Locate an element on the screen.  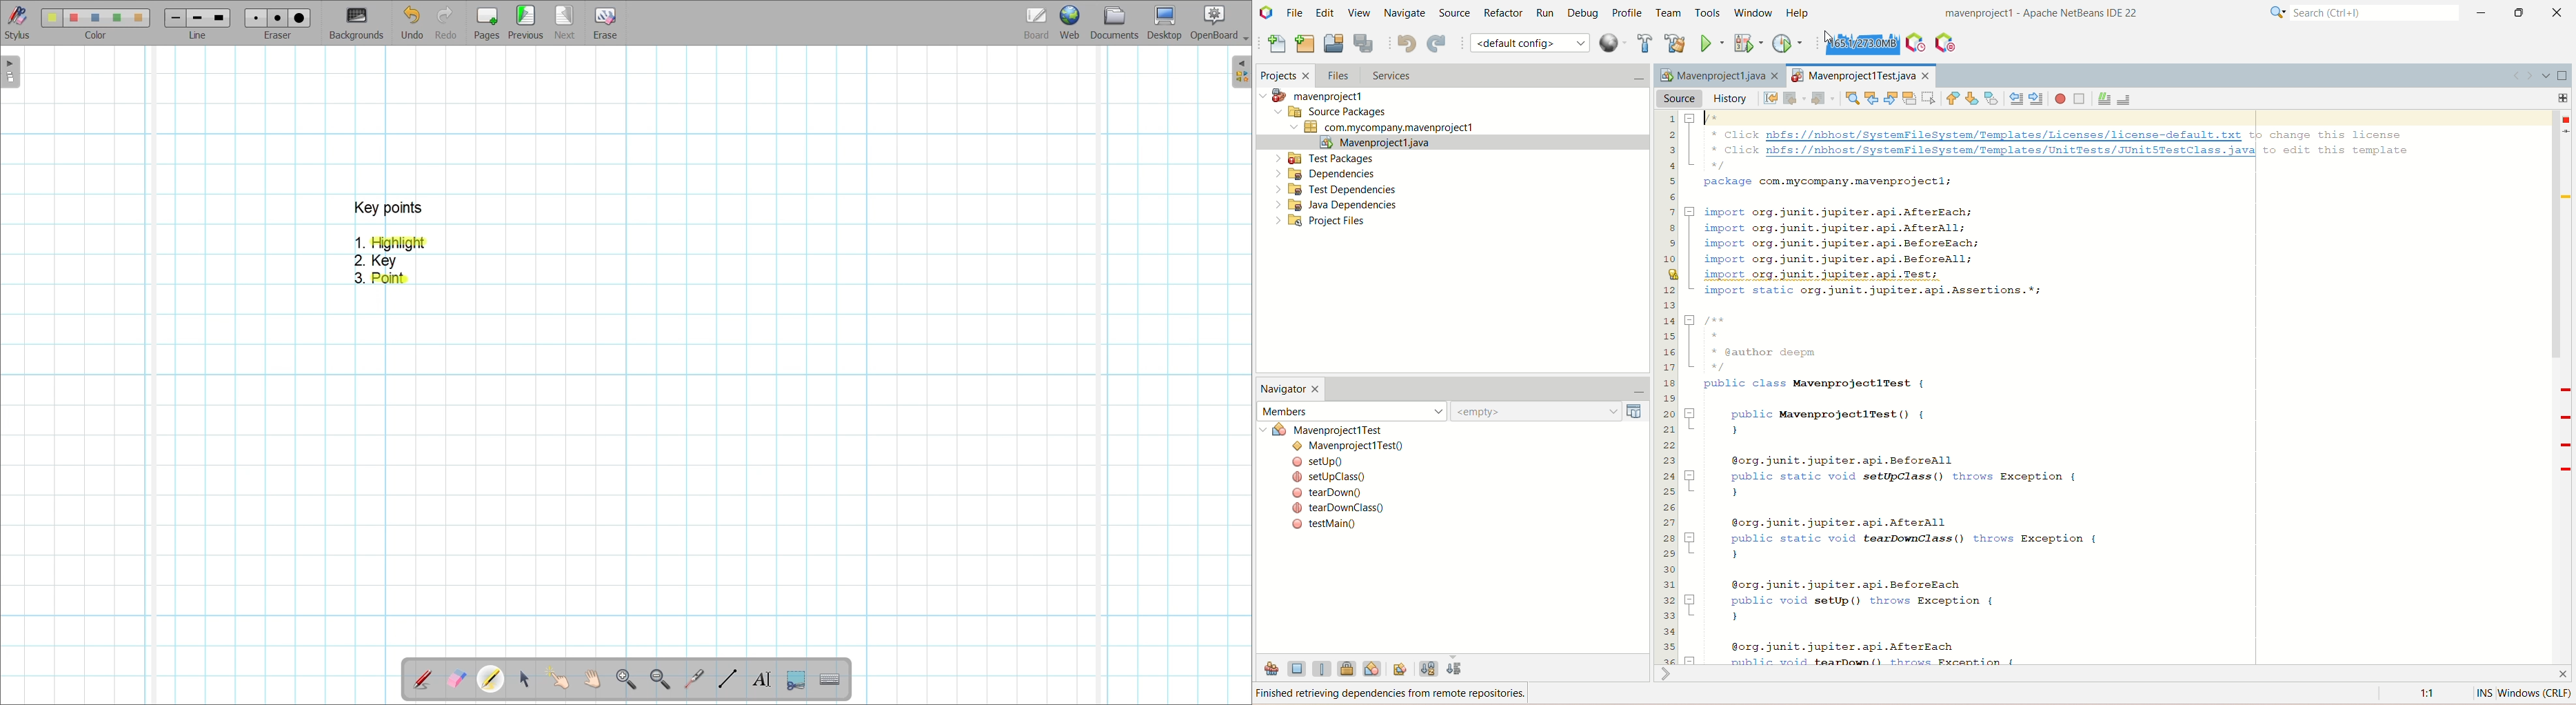
history is located at coordinates (1731, 98).